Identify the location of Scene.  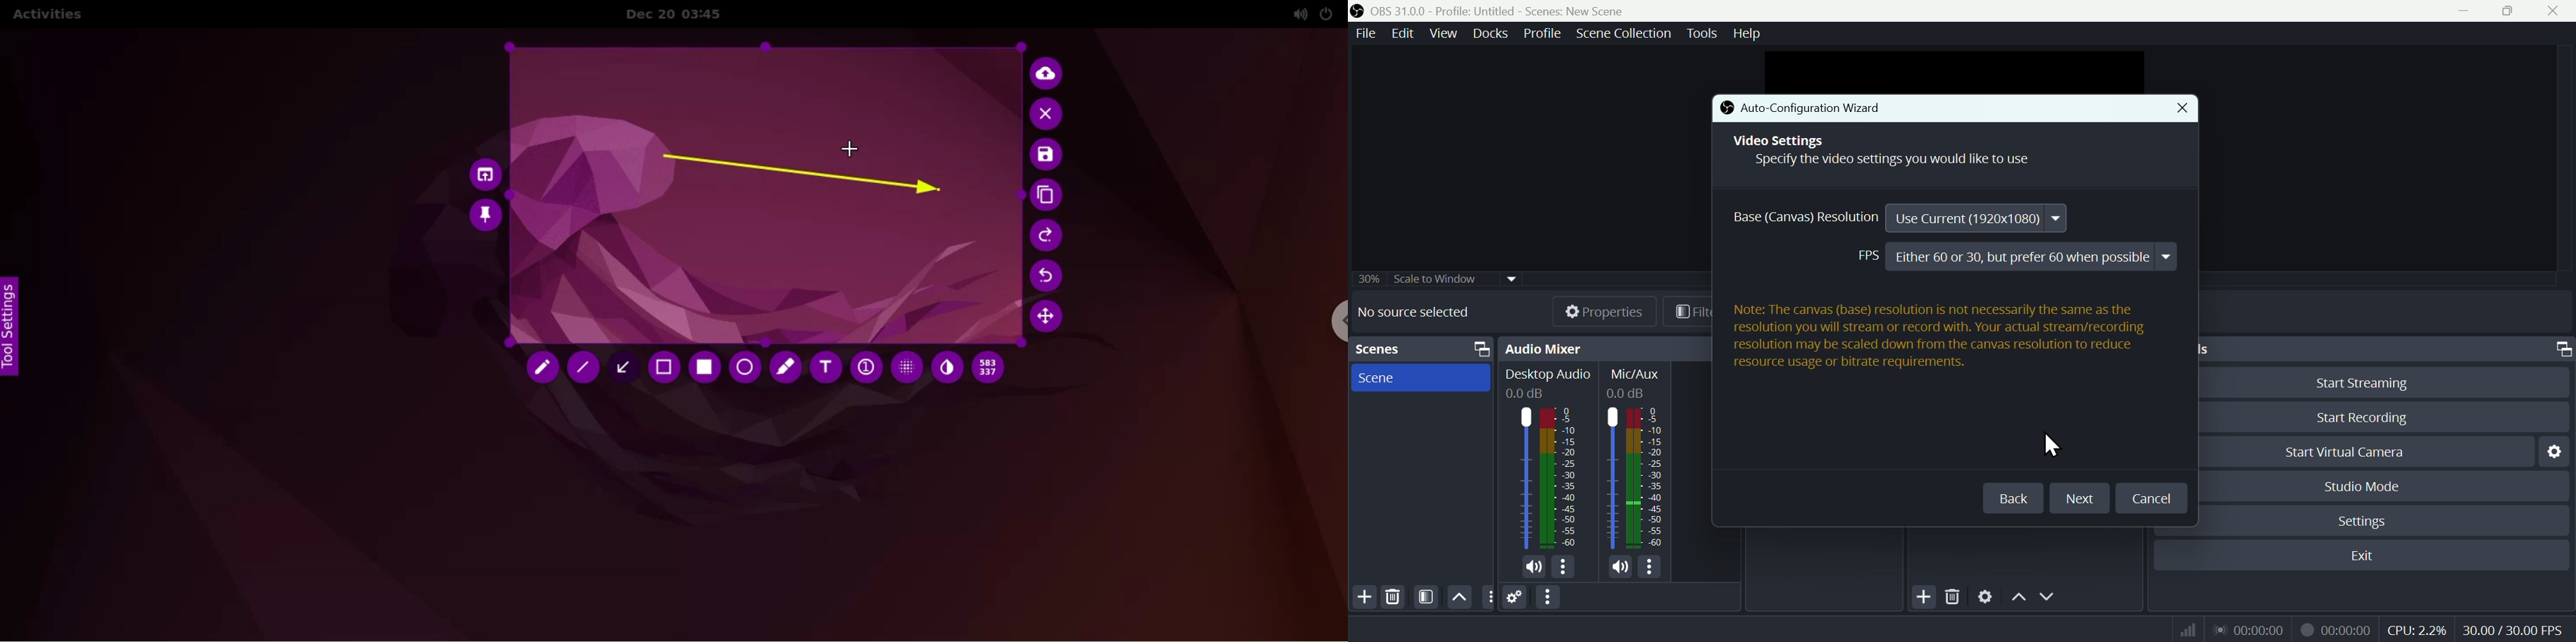
(1420, 377).